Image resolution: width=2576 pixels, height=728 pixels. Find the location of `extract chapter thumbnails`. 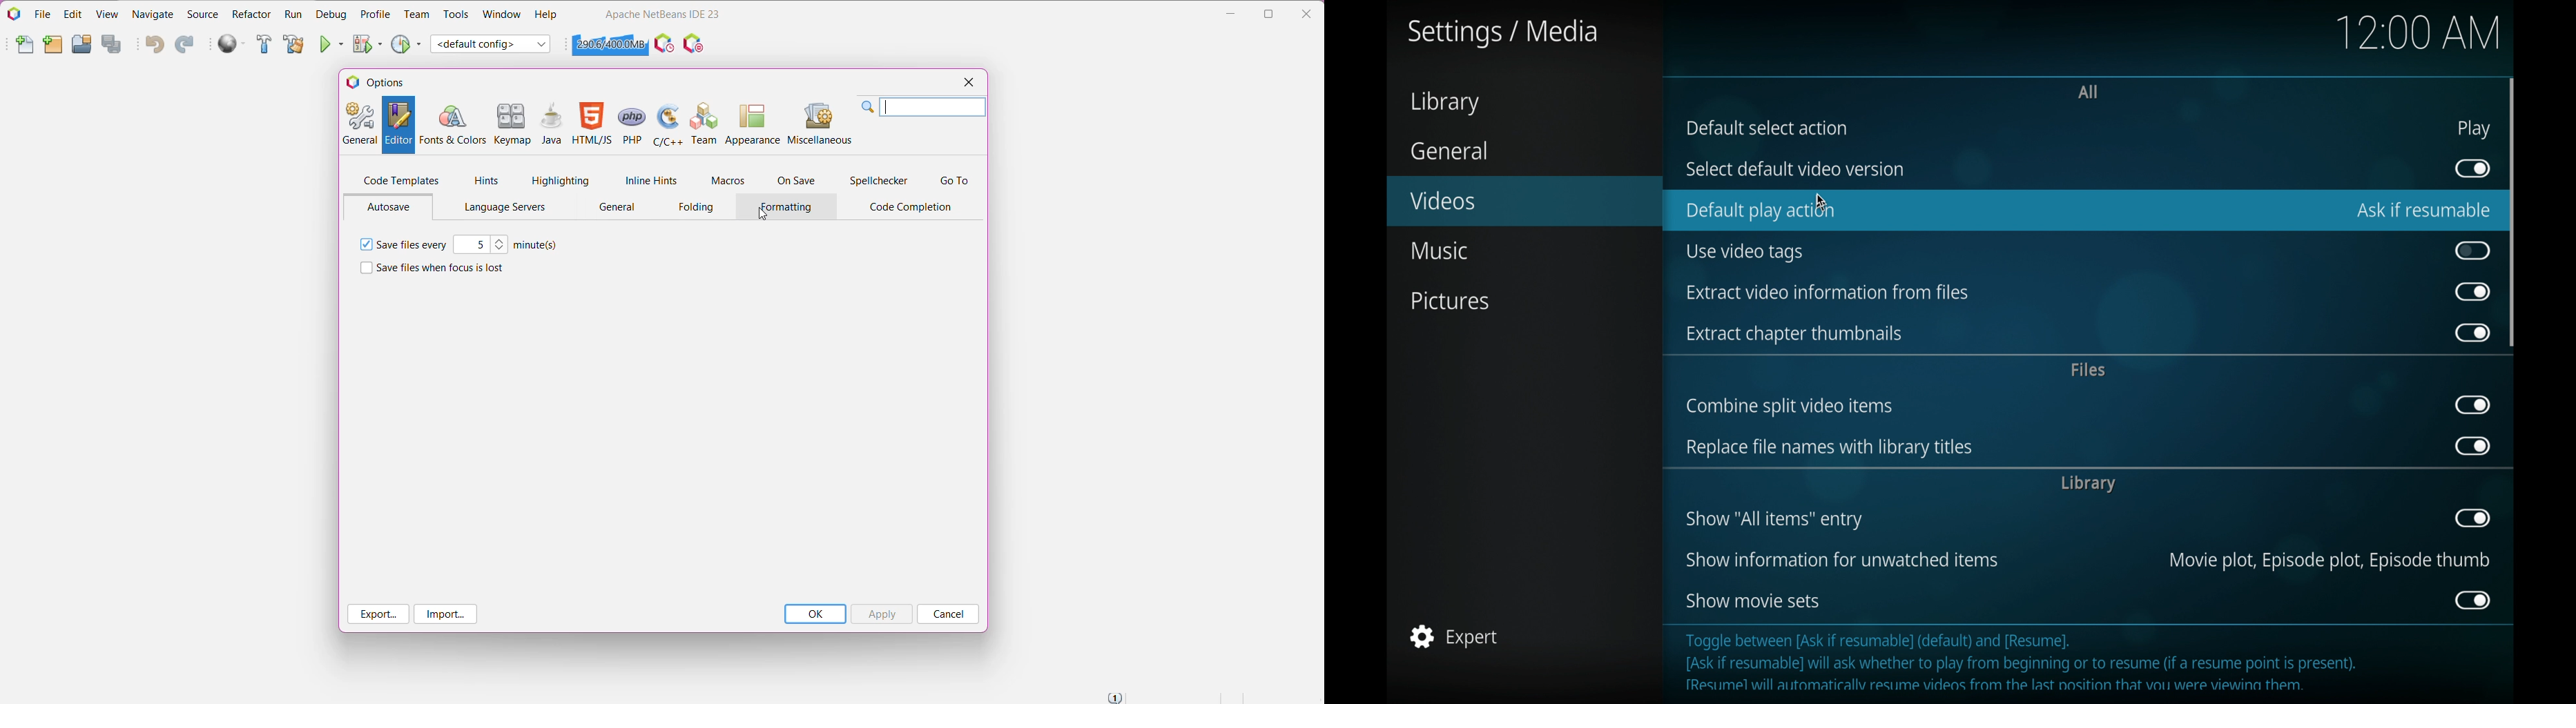

extract chapter thumbnails is located at coordinates (1794, 335).